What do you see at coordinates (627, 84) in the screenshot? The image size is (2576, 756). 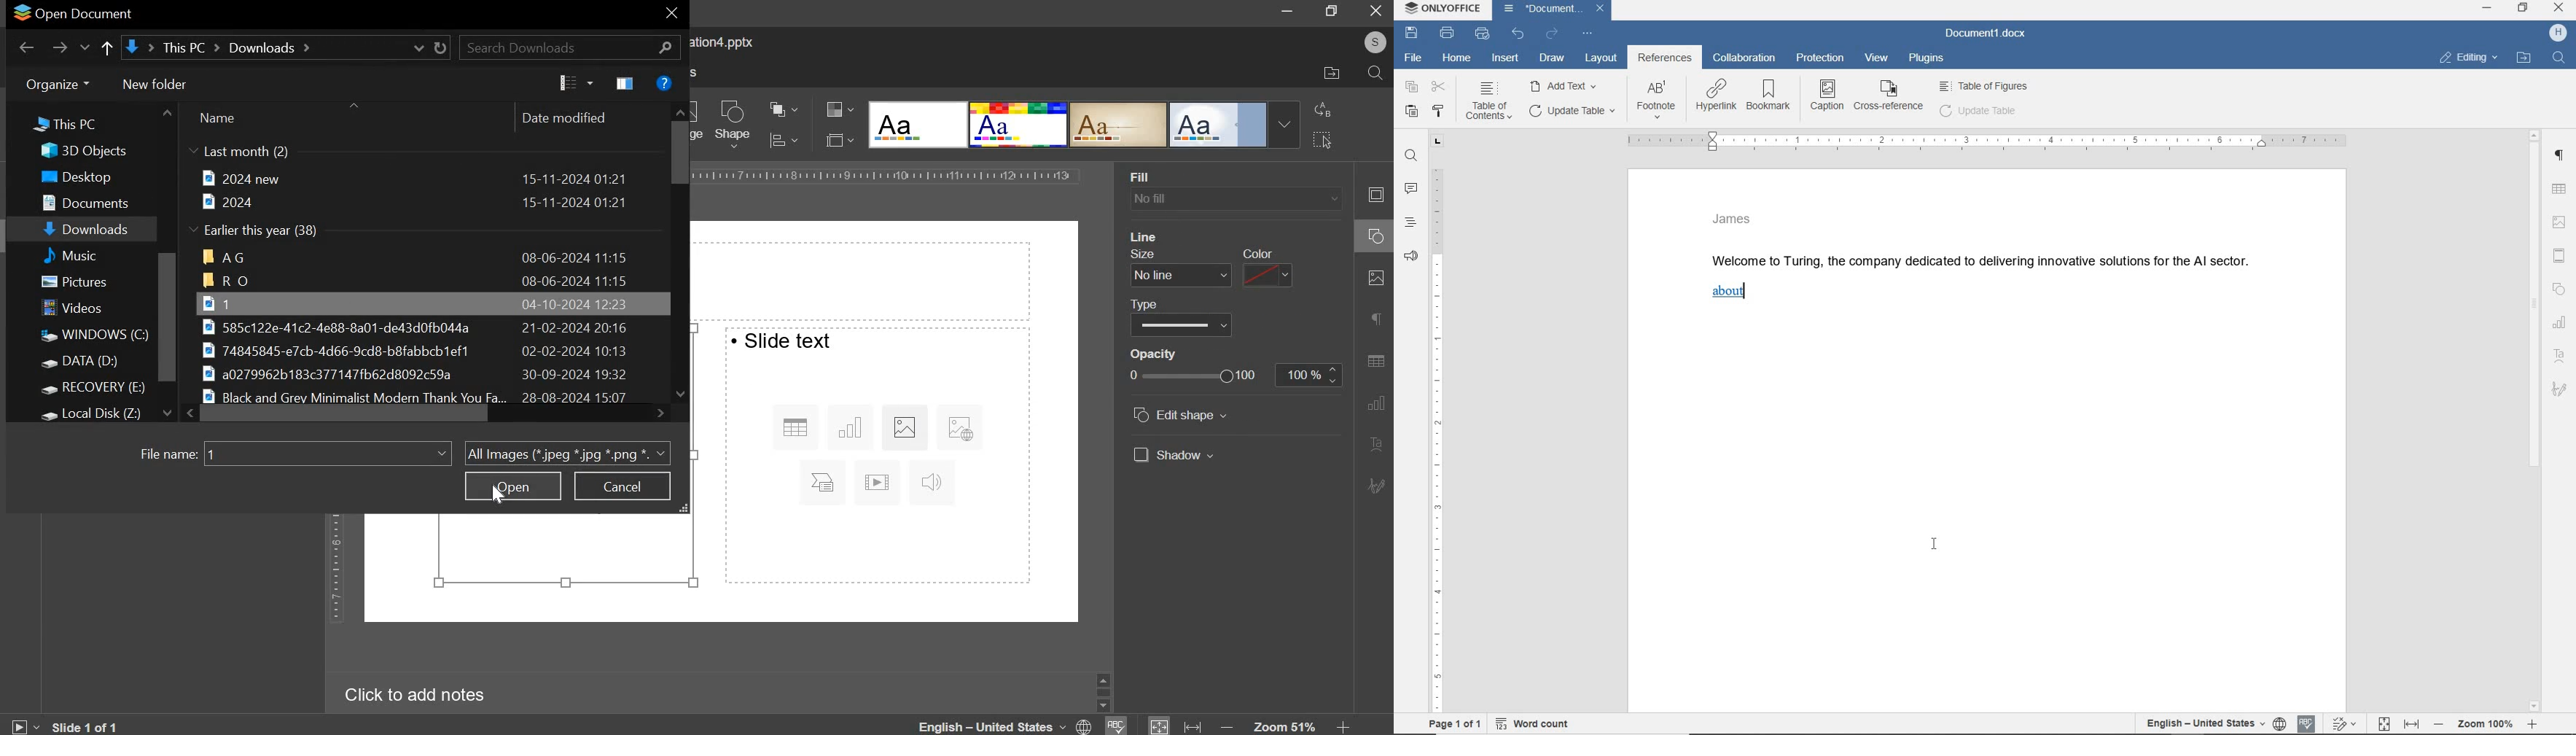 I see `show the preview pane` at bounding box center [627, 84].